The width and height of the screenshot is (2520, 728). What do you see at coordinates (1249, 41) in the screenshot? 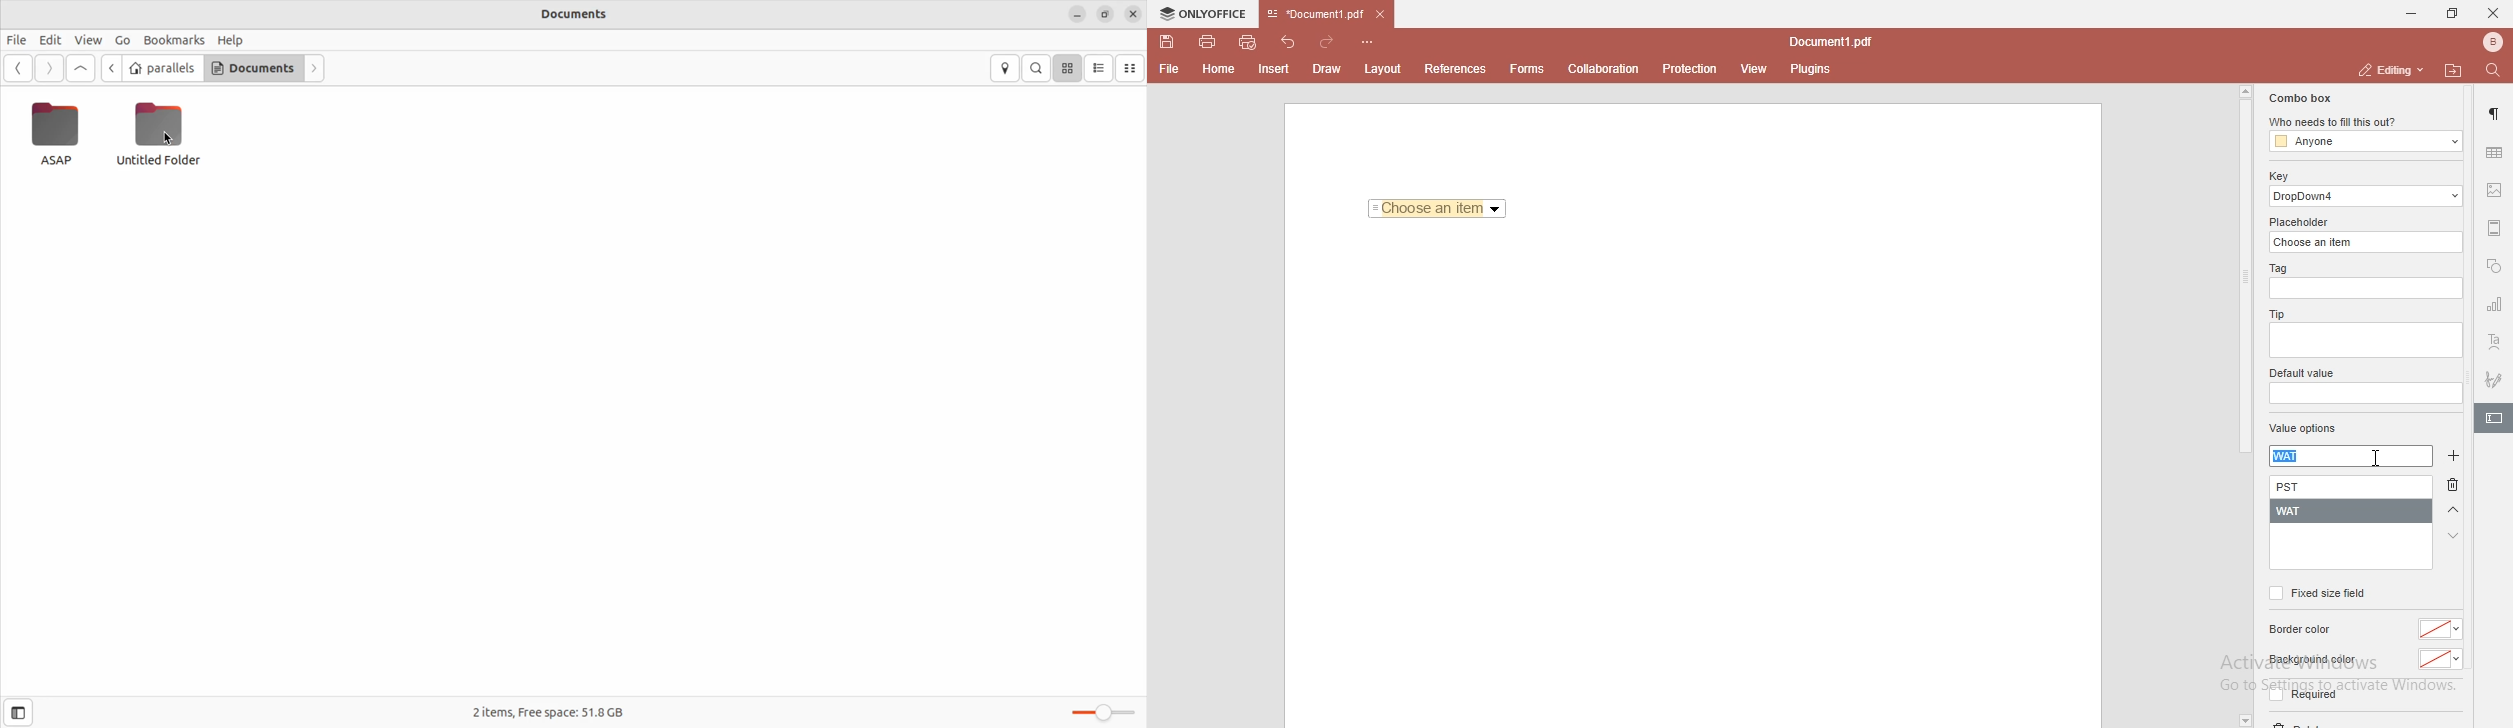
I see `quick print` at bounding box center [1249, 41].